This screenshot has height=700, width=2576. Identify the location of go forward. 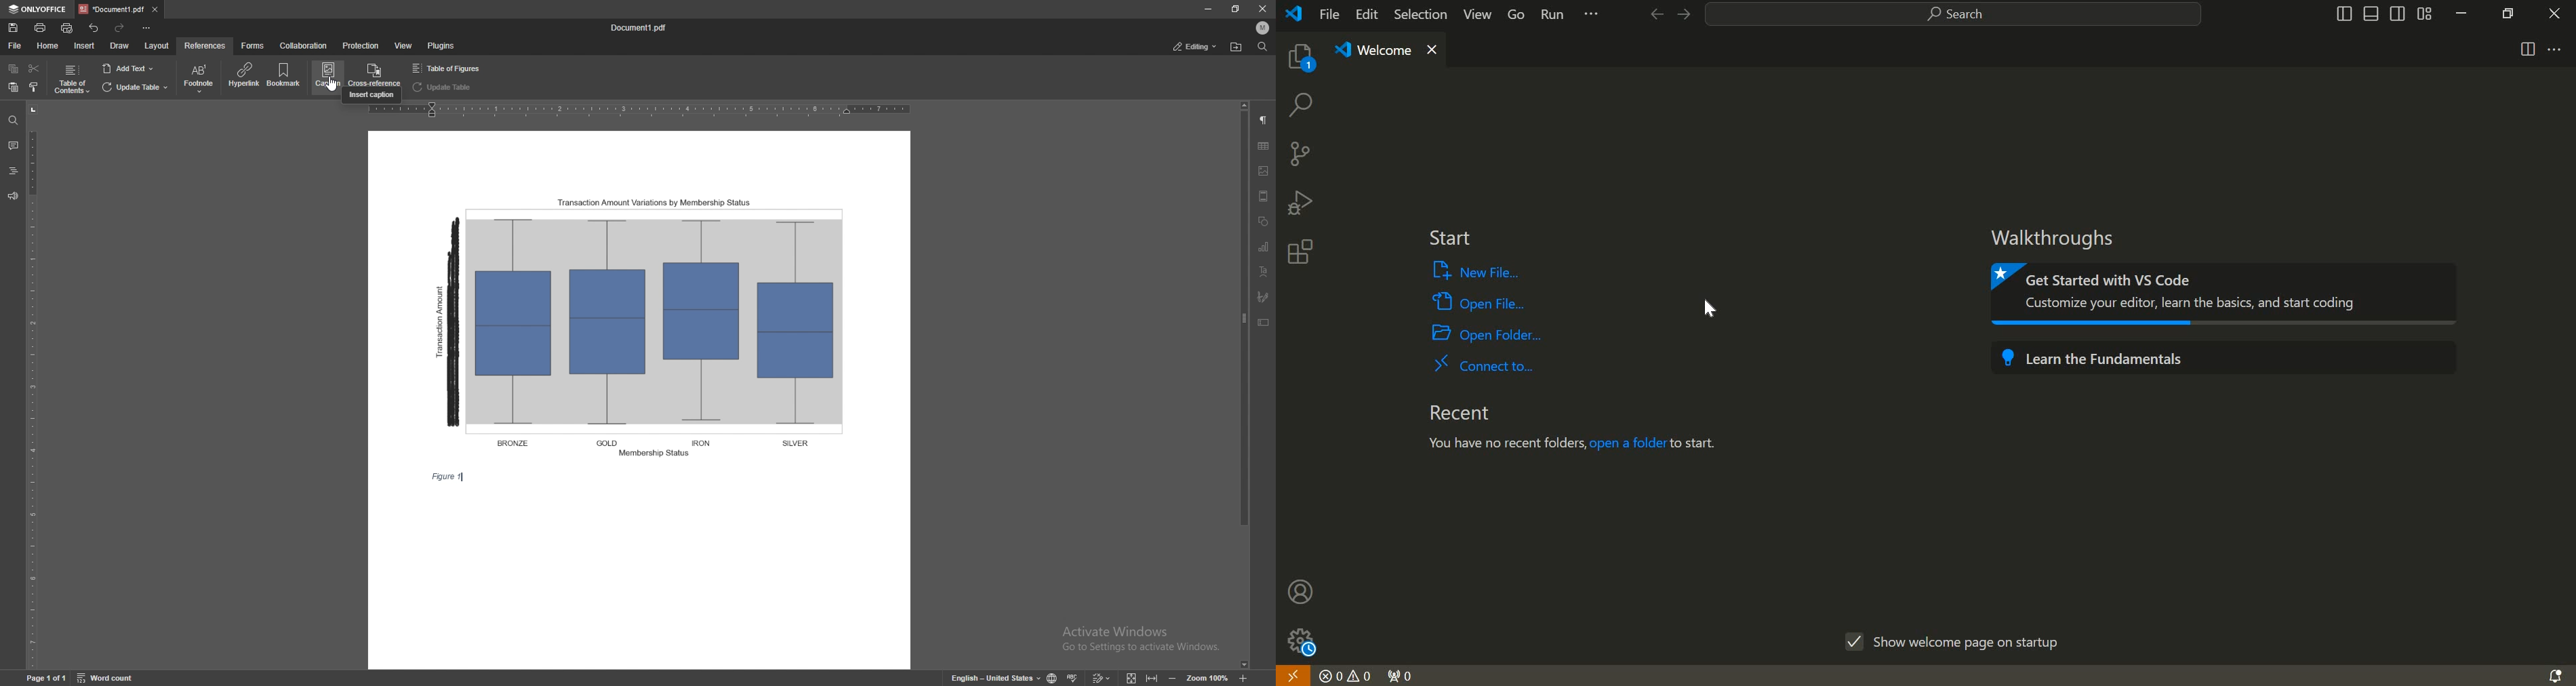
(1682, 15).